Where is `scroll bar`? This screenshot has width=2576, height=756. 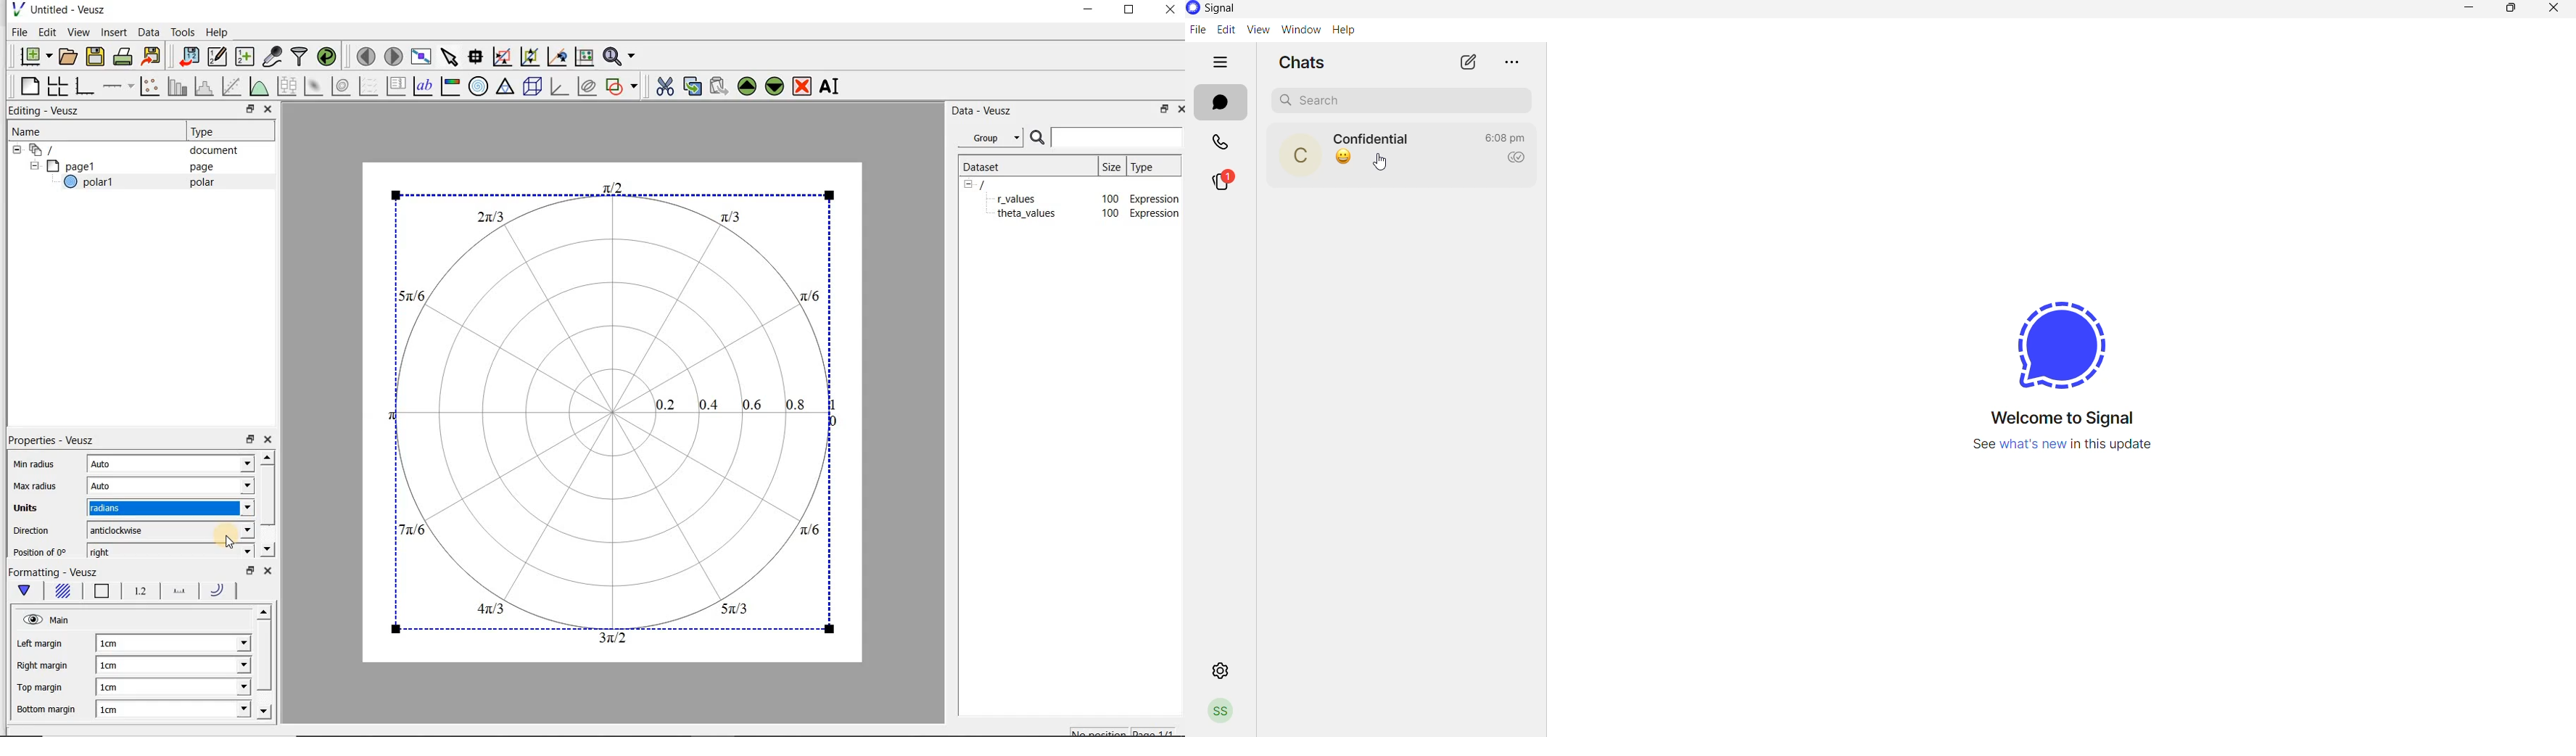
scroll bar is located at coordinates (267, 505).